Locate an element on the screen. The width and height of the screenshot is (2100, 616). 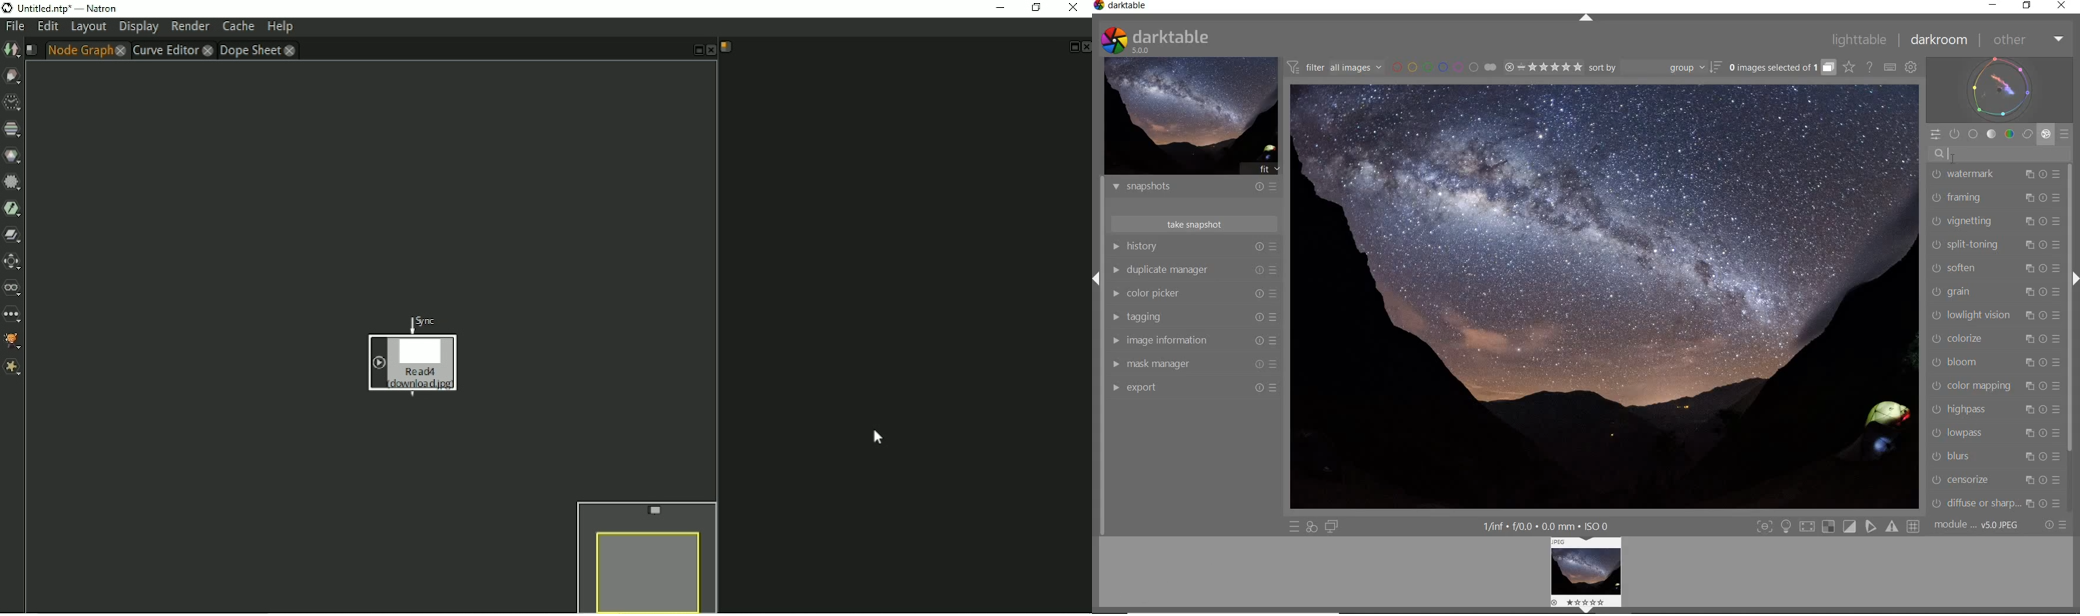
presets and preferences is located at coordinates (1274, 246).